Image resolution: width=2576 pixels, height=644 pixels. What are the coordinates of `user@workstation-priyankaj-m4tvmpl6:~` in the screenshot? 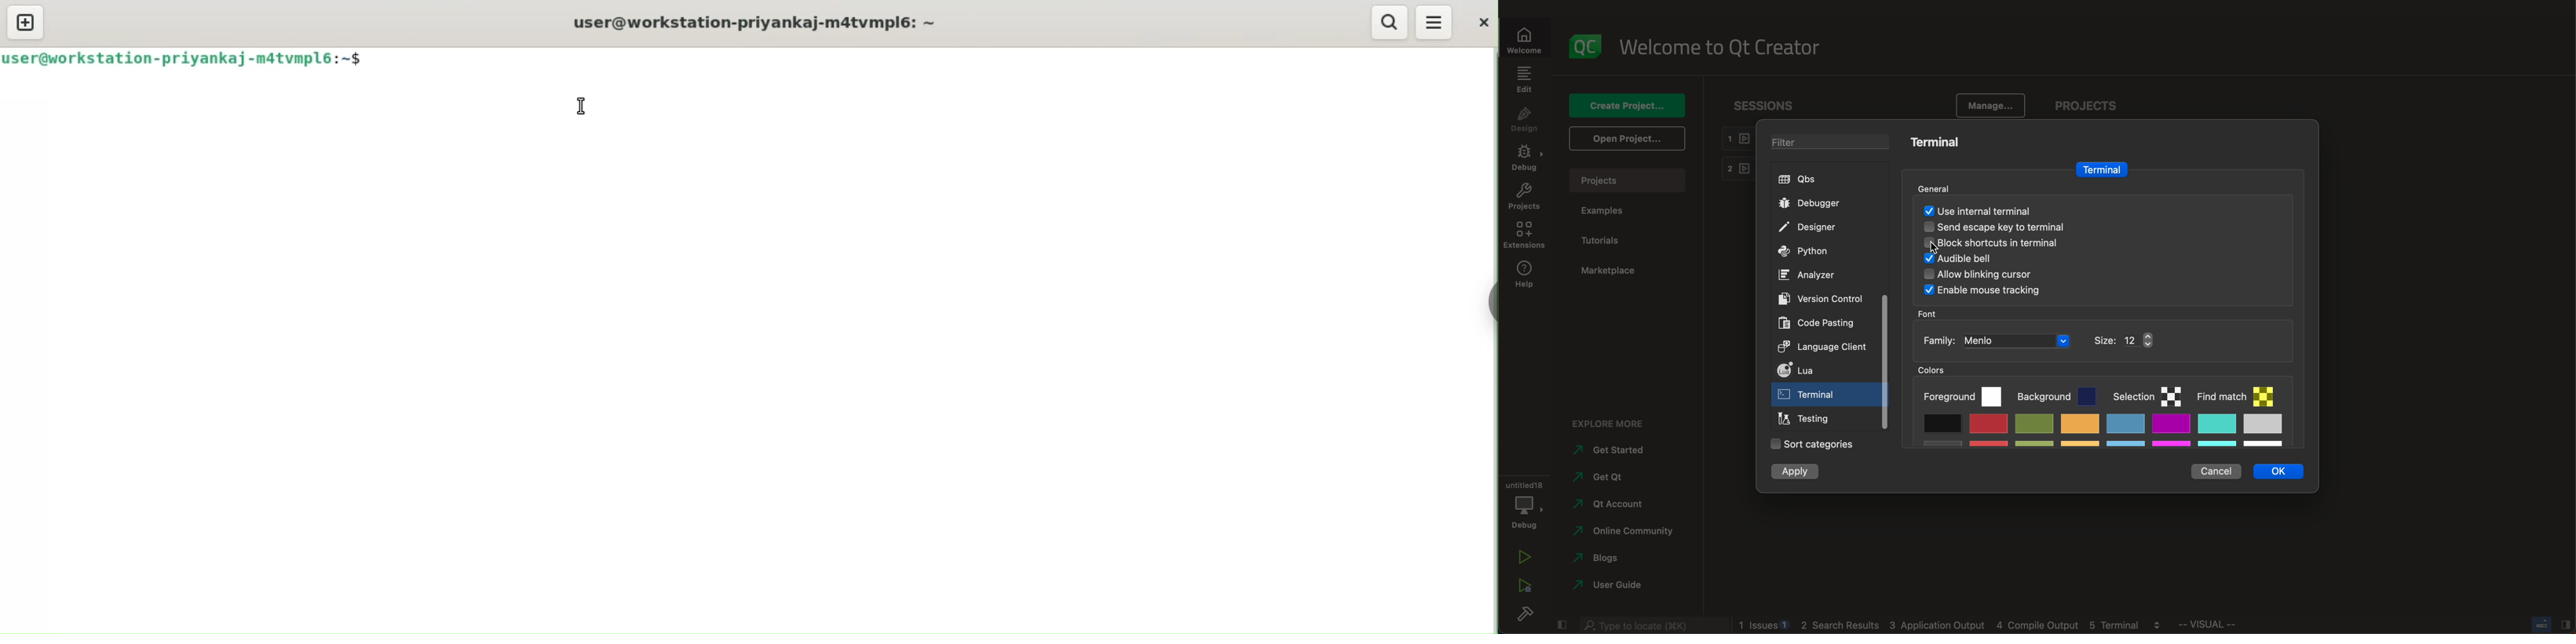 It's located at (751, 22).